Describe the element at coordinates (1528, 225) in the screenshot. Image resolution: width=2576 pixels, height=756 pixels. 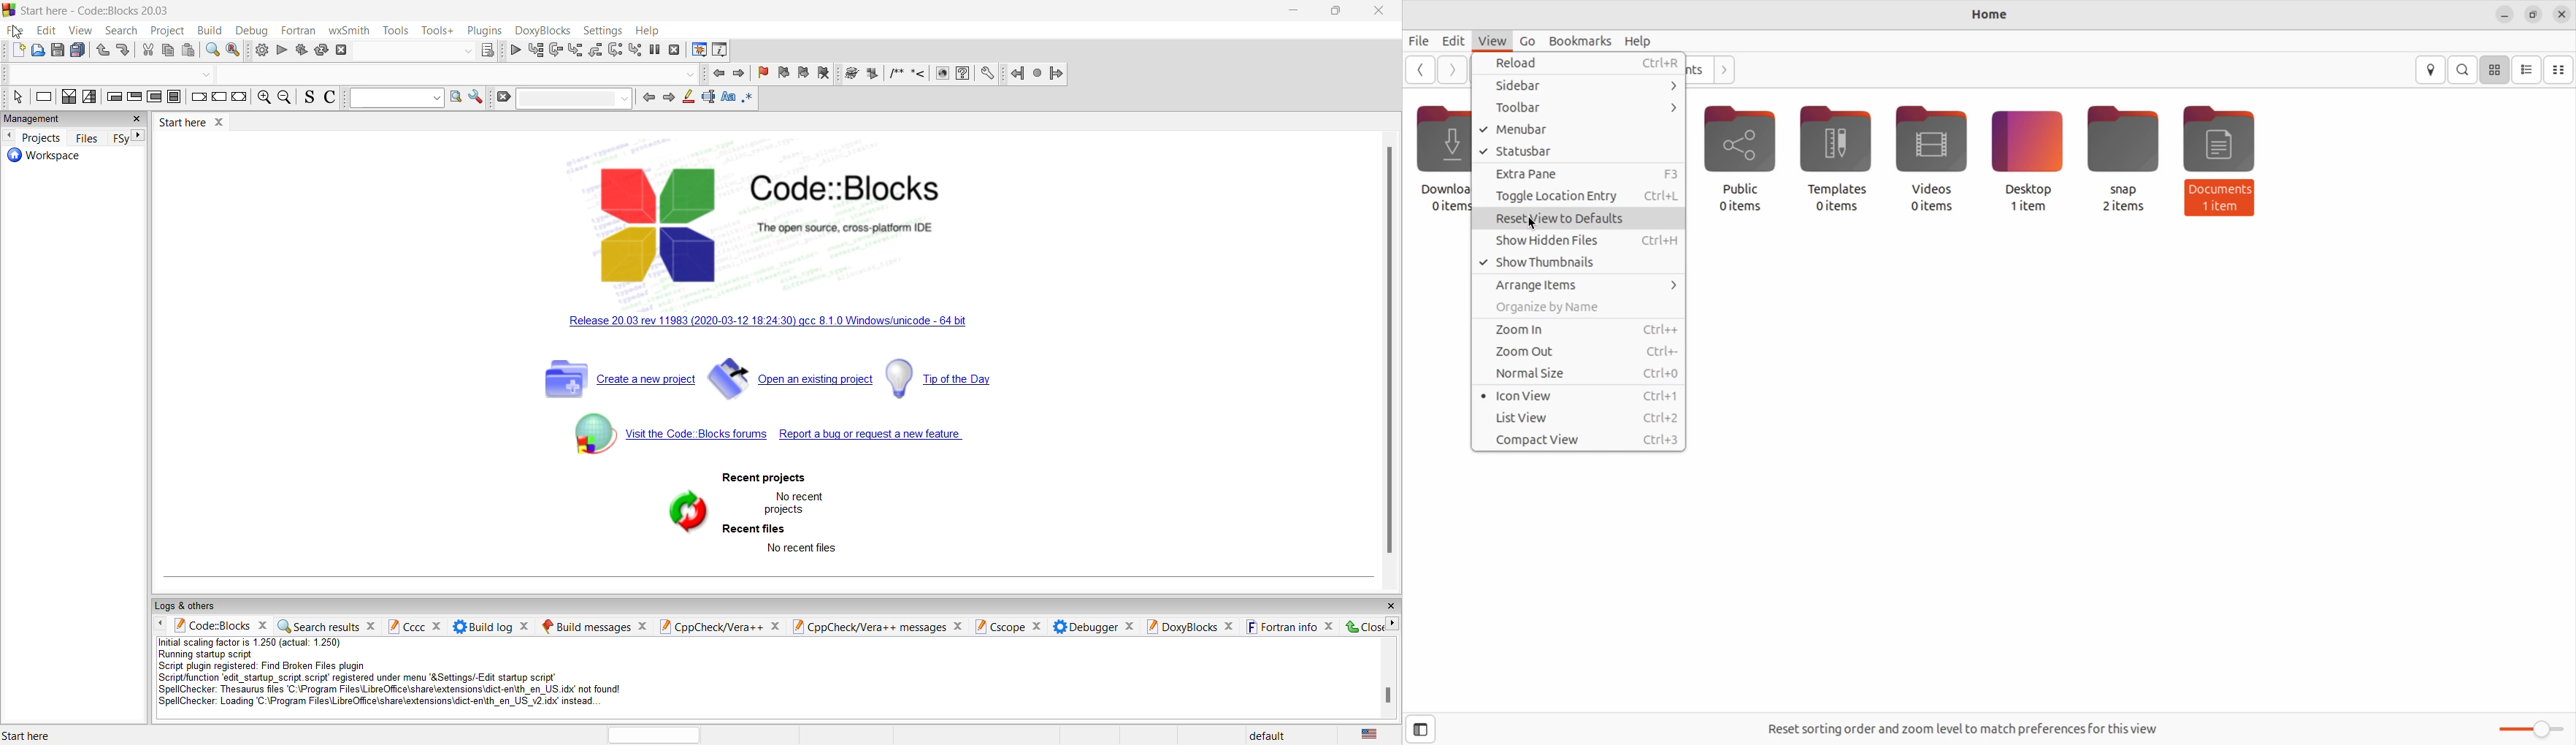
I see `cursor` at that location.